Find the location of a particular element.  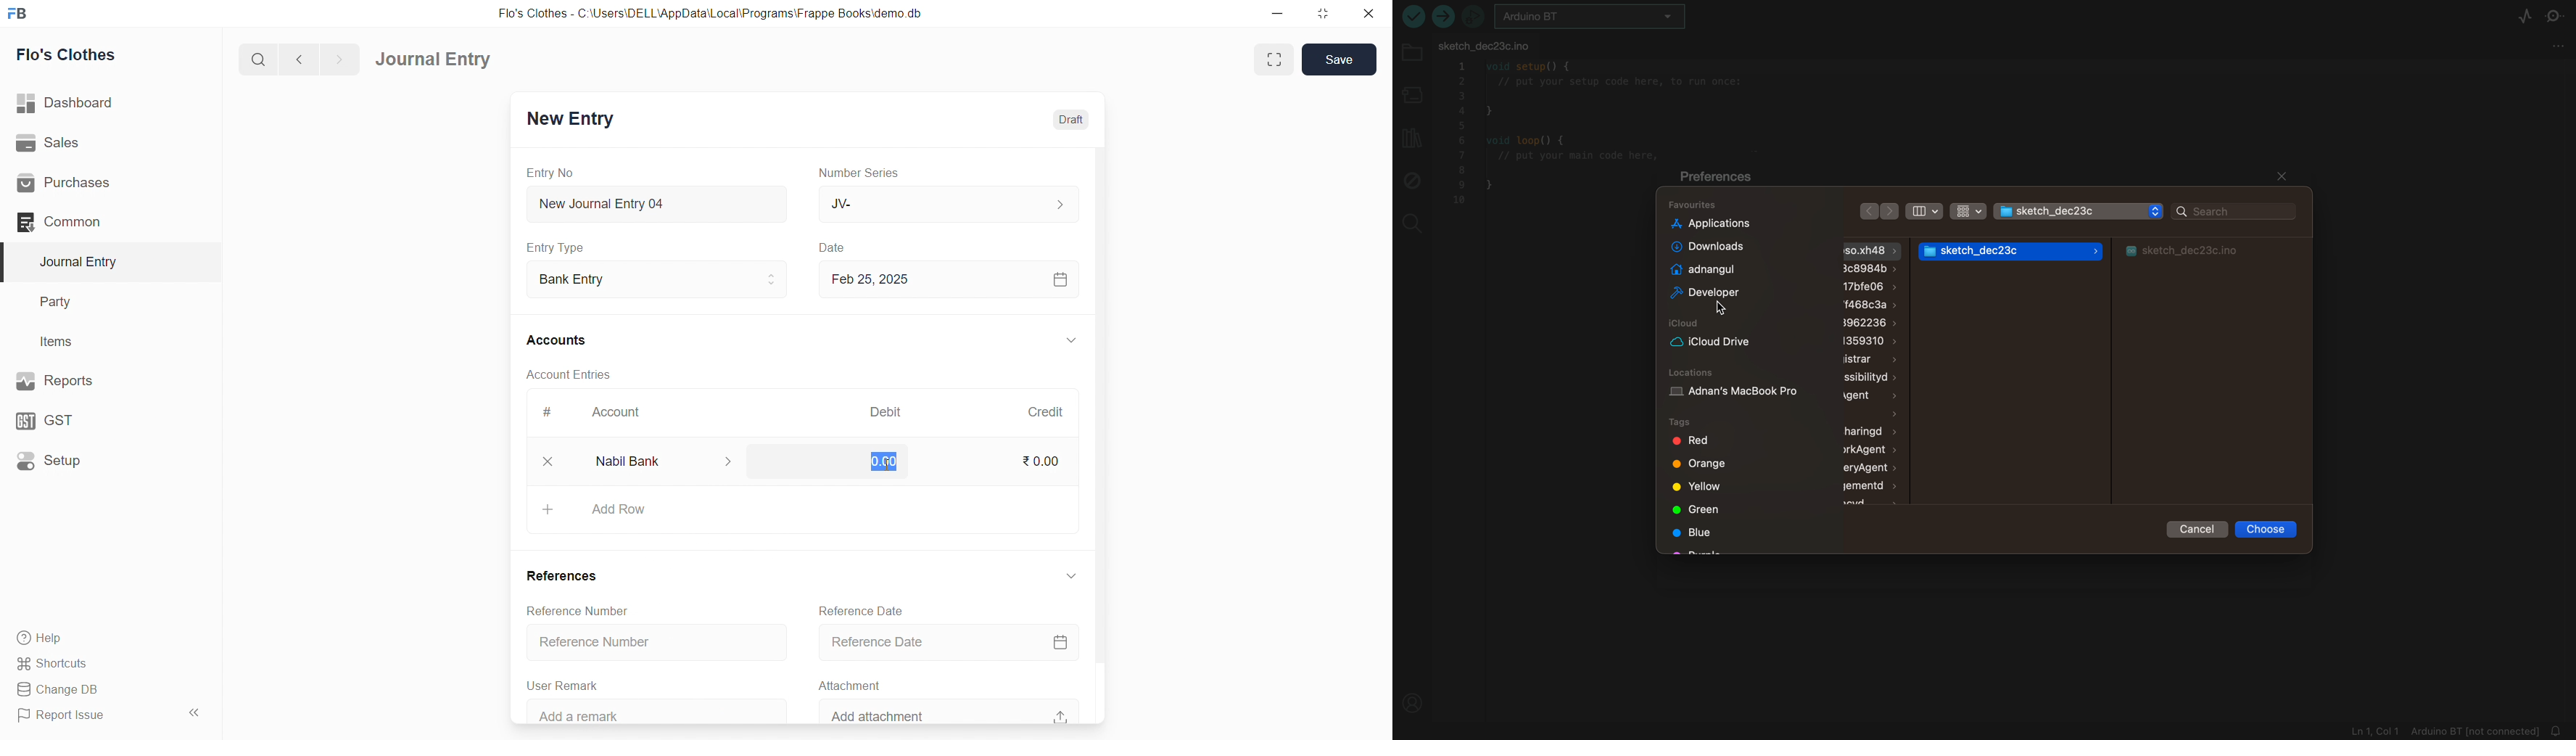

Expand/collapse is located at coordinates (1062, 575).